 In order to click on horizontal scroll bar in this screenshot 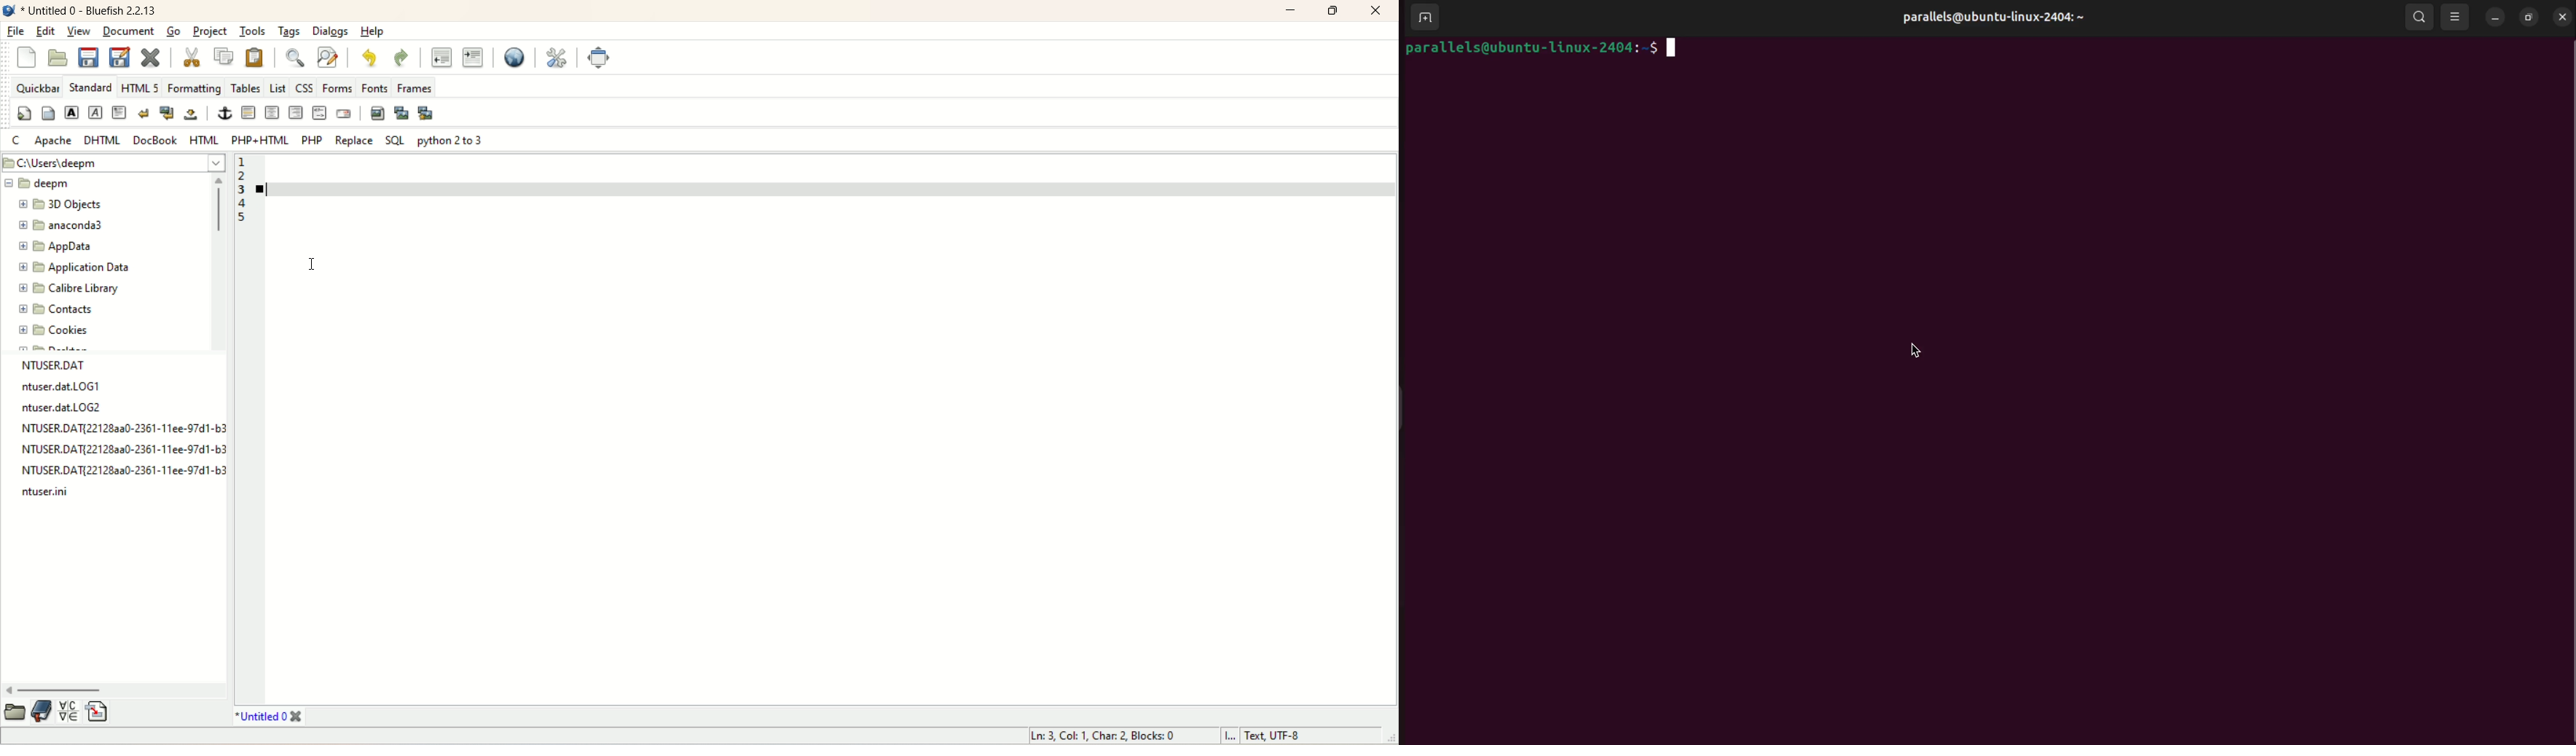, I will do `click(117, 690)`.